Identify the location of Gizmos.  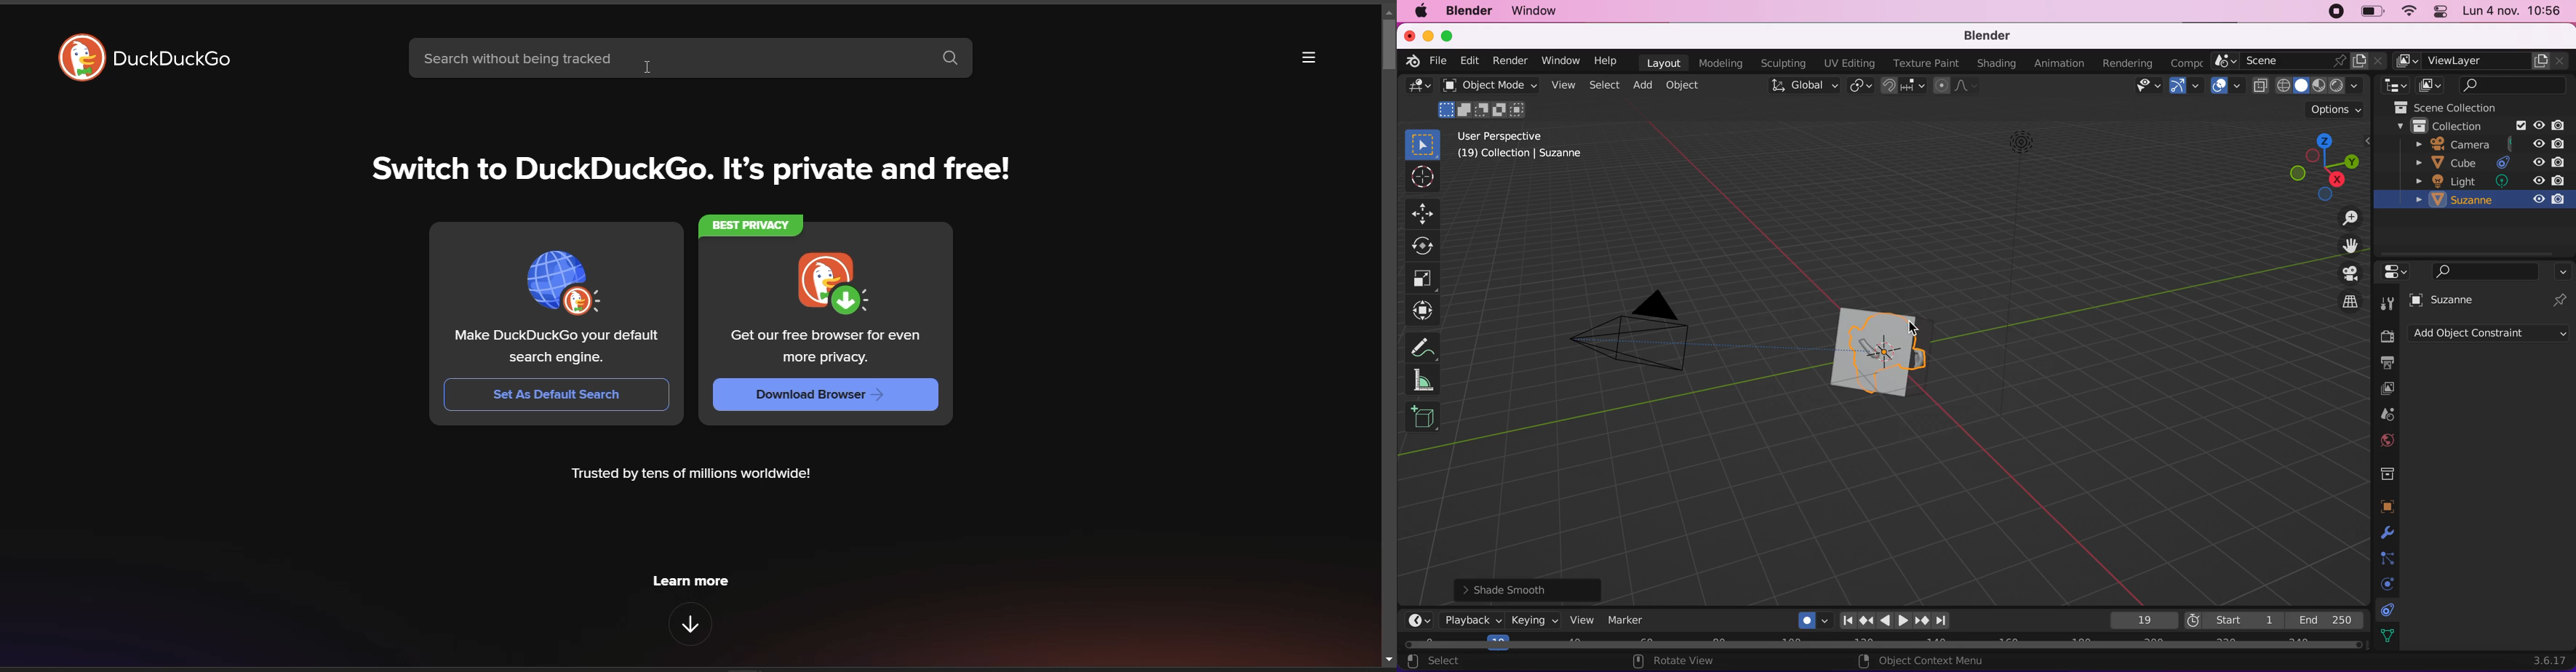
(2197, 87).